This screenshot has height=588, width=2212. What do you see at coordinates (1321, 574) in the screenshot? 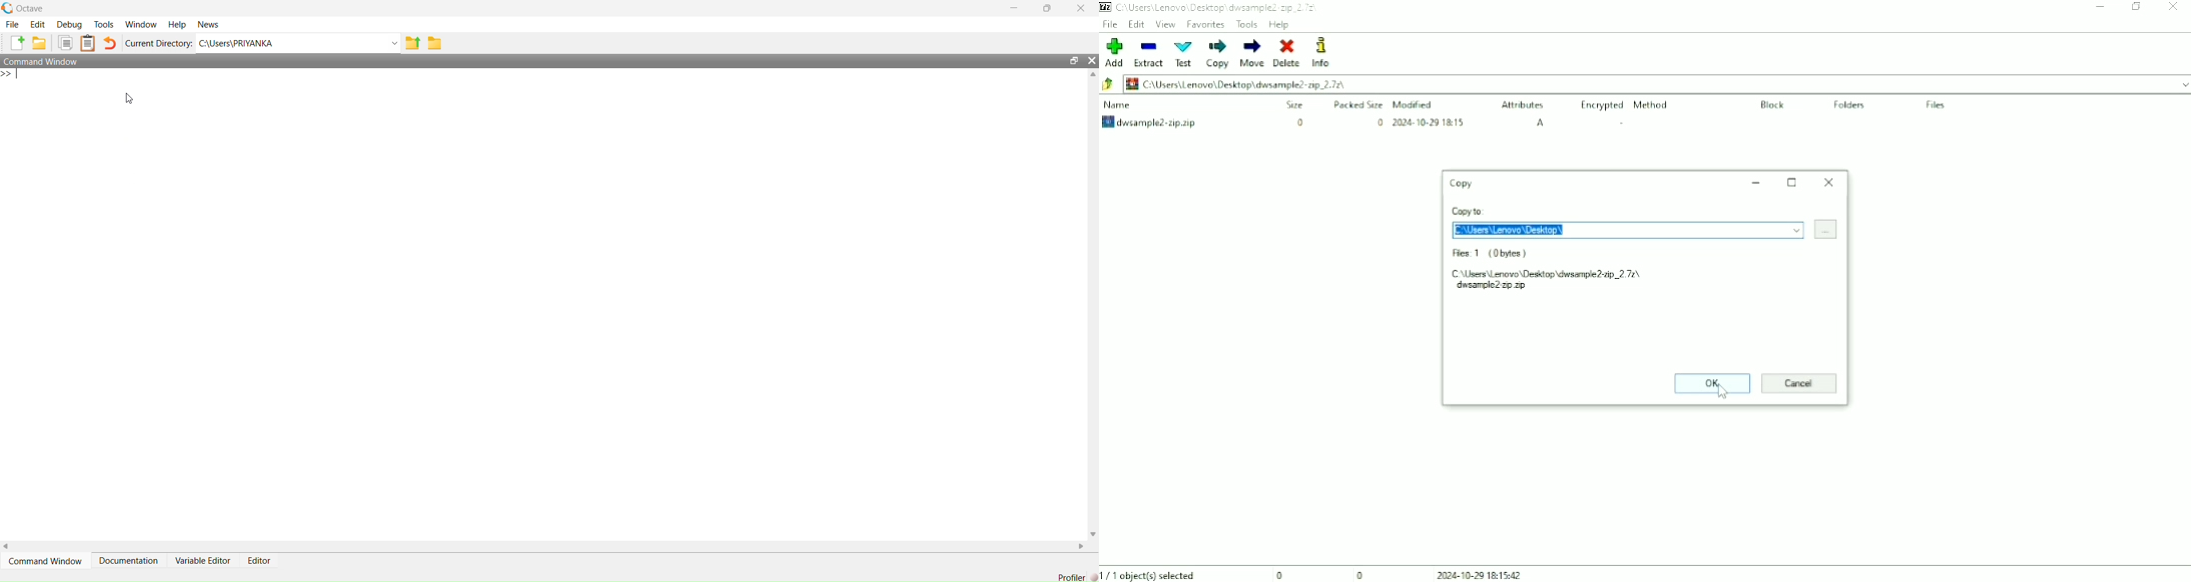
I see `0     0` at bounding box center [1321, 574].